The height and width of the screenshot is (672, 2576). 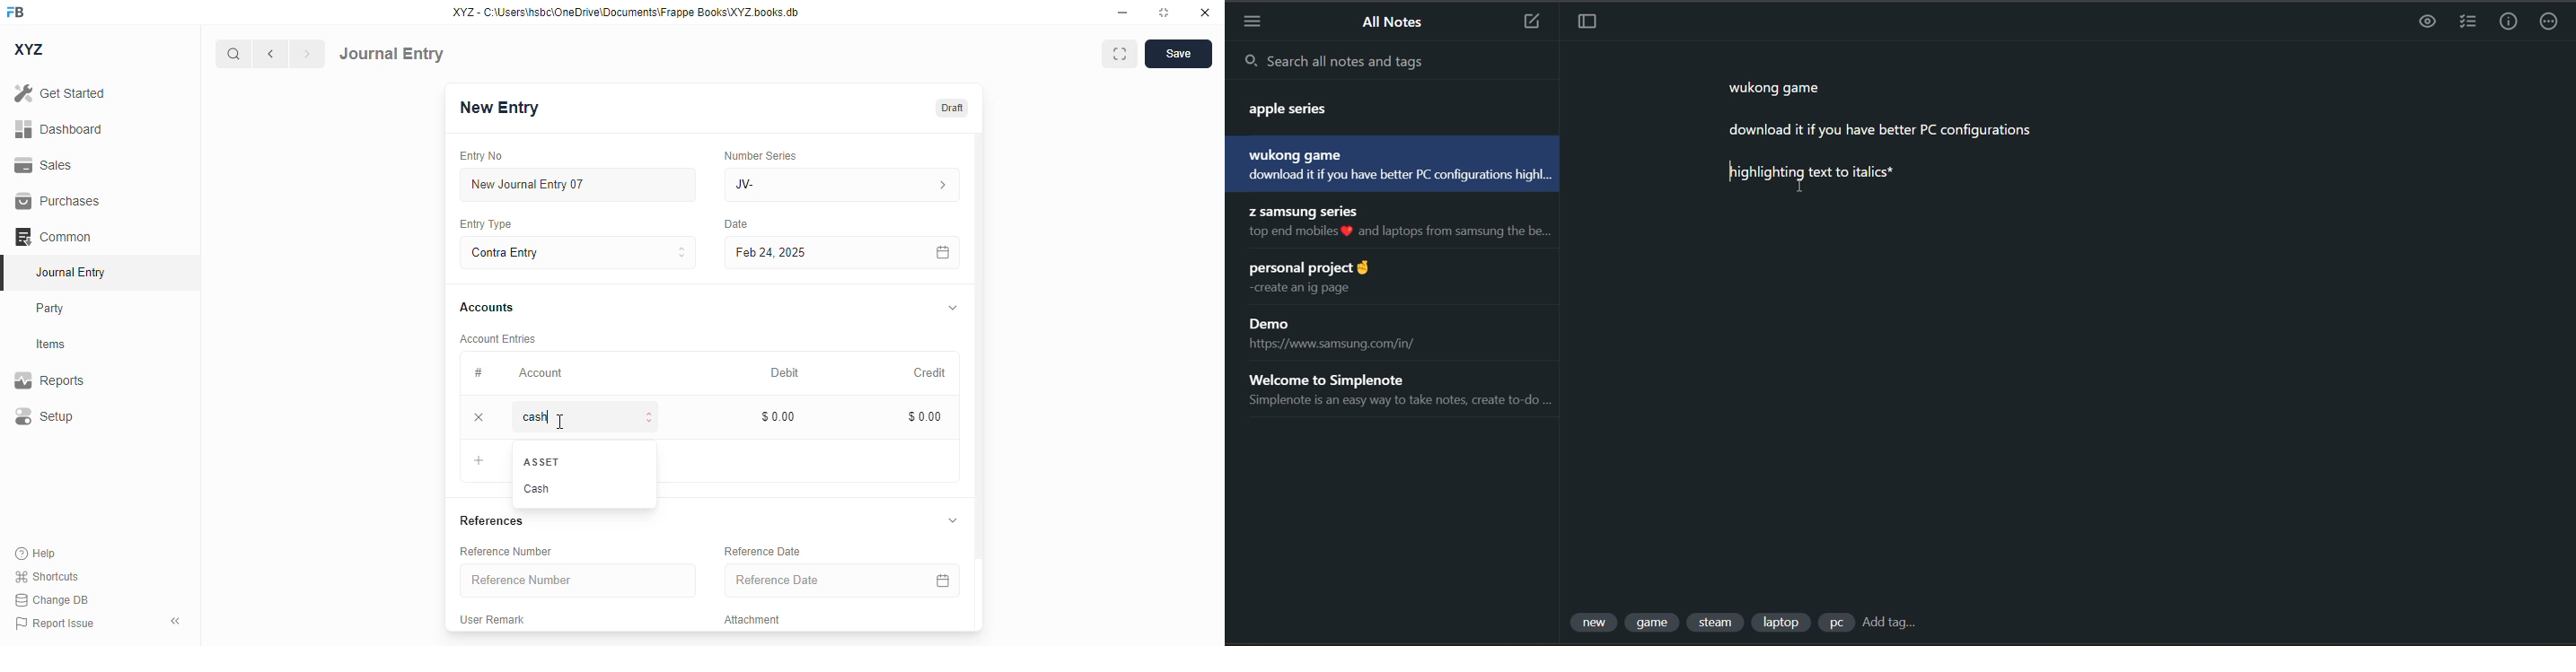 What do you see at coordinates (927, 416) in the screenshot?
I see `$0.00` at bounding box center [927, 416].